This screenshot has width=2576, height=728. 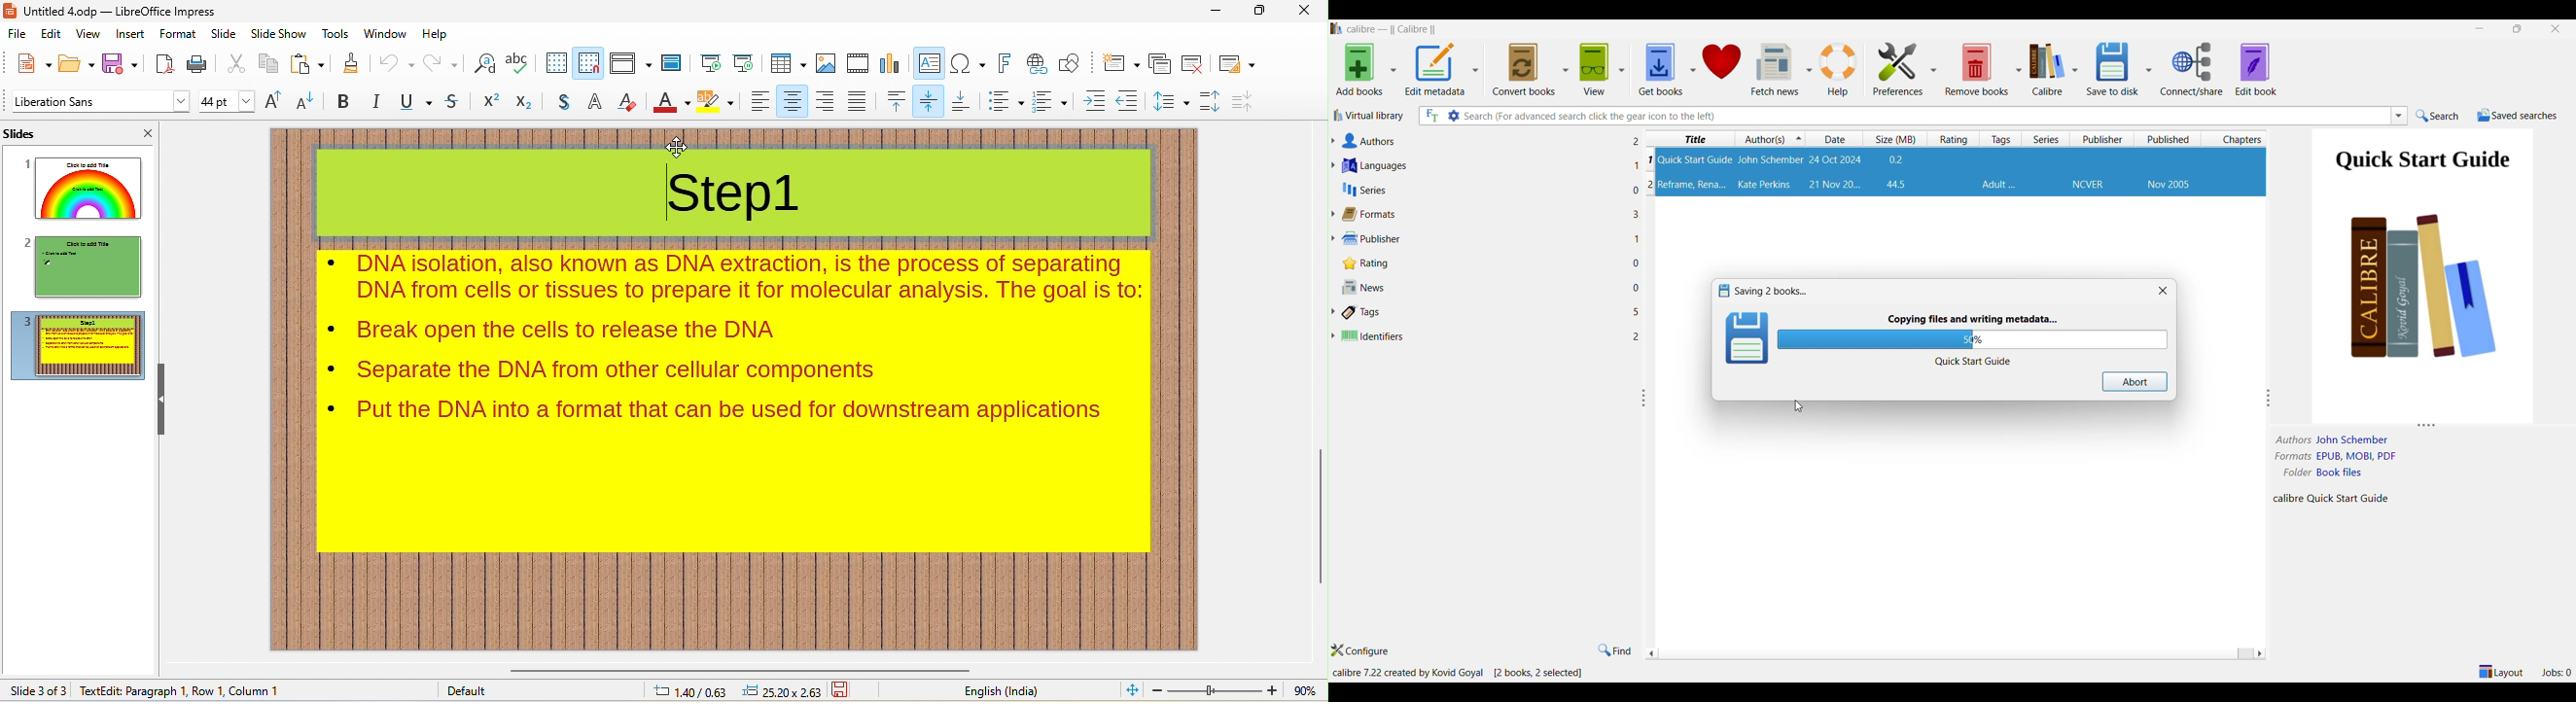 What do you see at coordinates (1392, 29) in the screenshot?
I see `Software name` at bounding box center [1392, 29].